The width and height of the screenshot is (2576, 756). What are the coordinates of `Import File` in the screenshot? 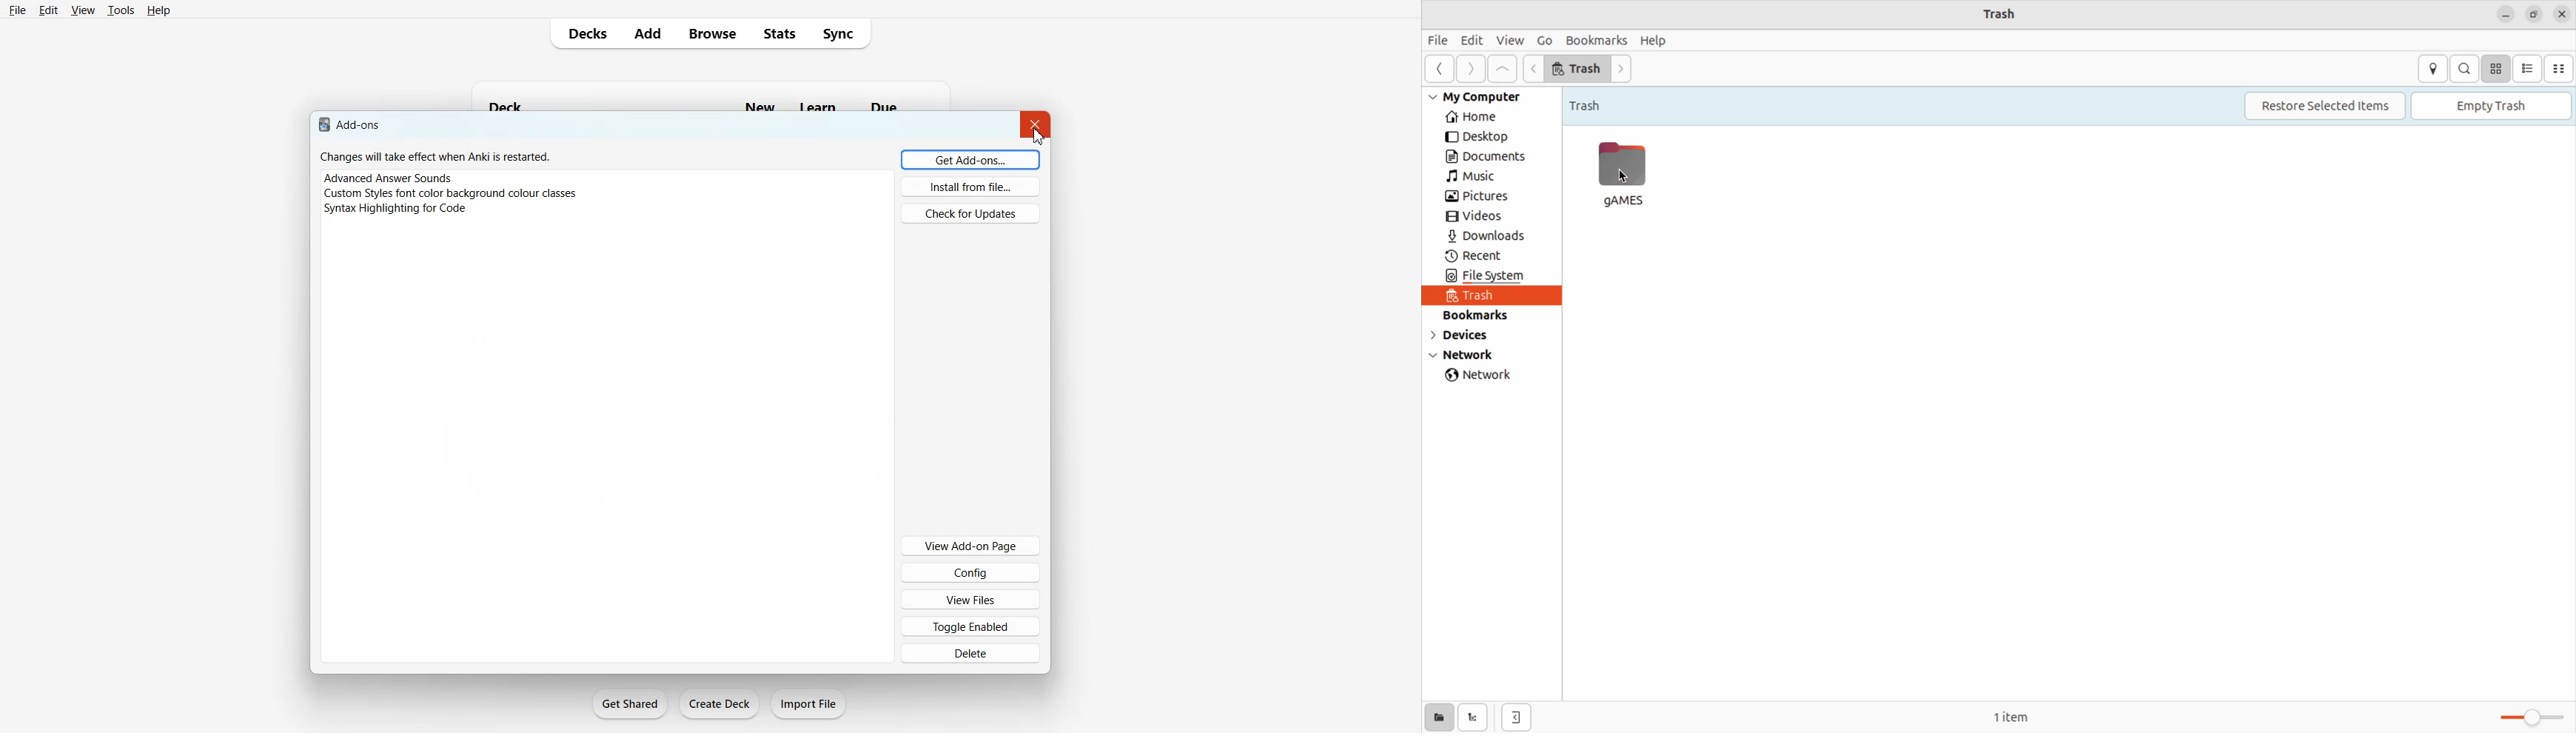 It's located at (809, 703).